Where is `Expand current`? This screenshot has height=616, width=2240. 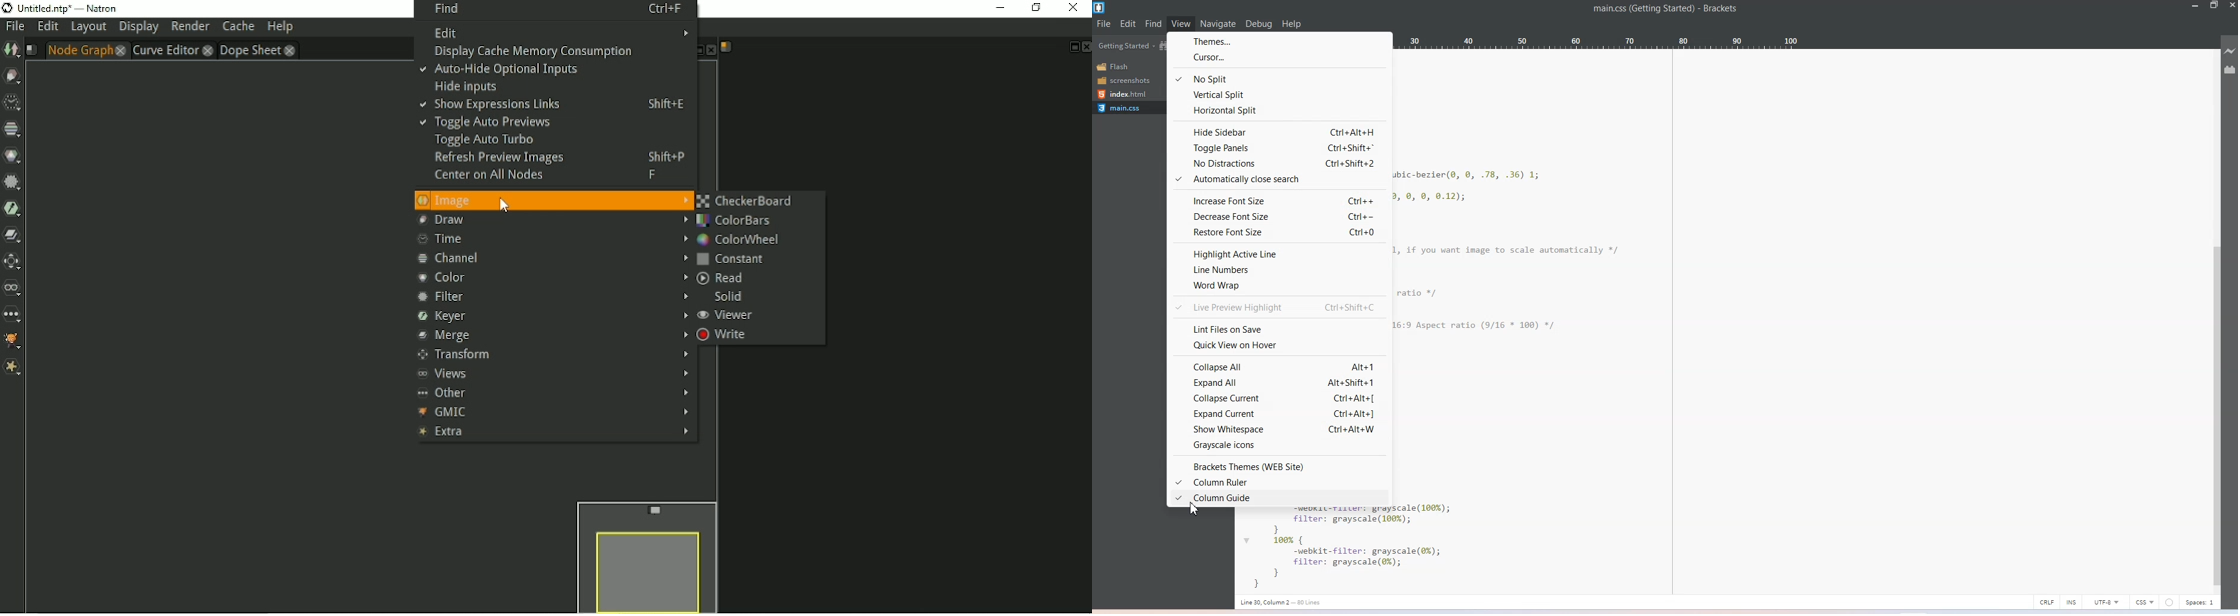 Expand current is located at coordinates (1280, 413).